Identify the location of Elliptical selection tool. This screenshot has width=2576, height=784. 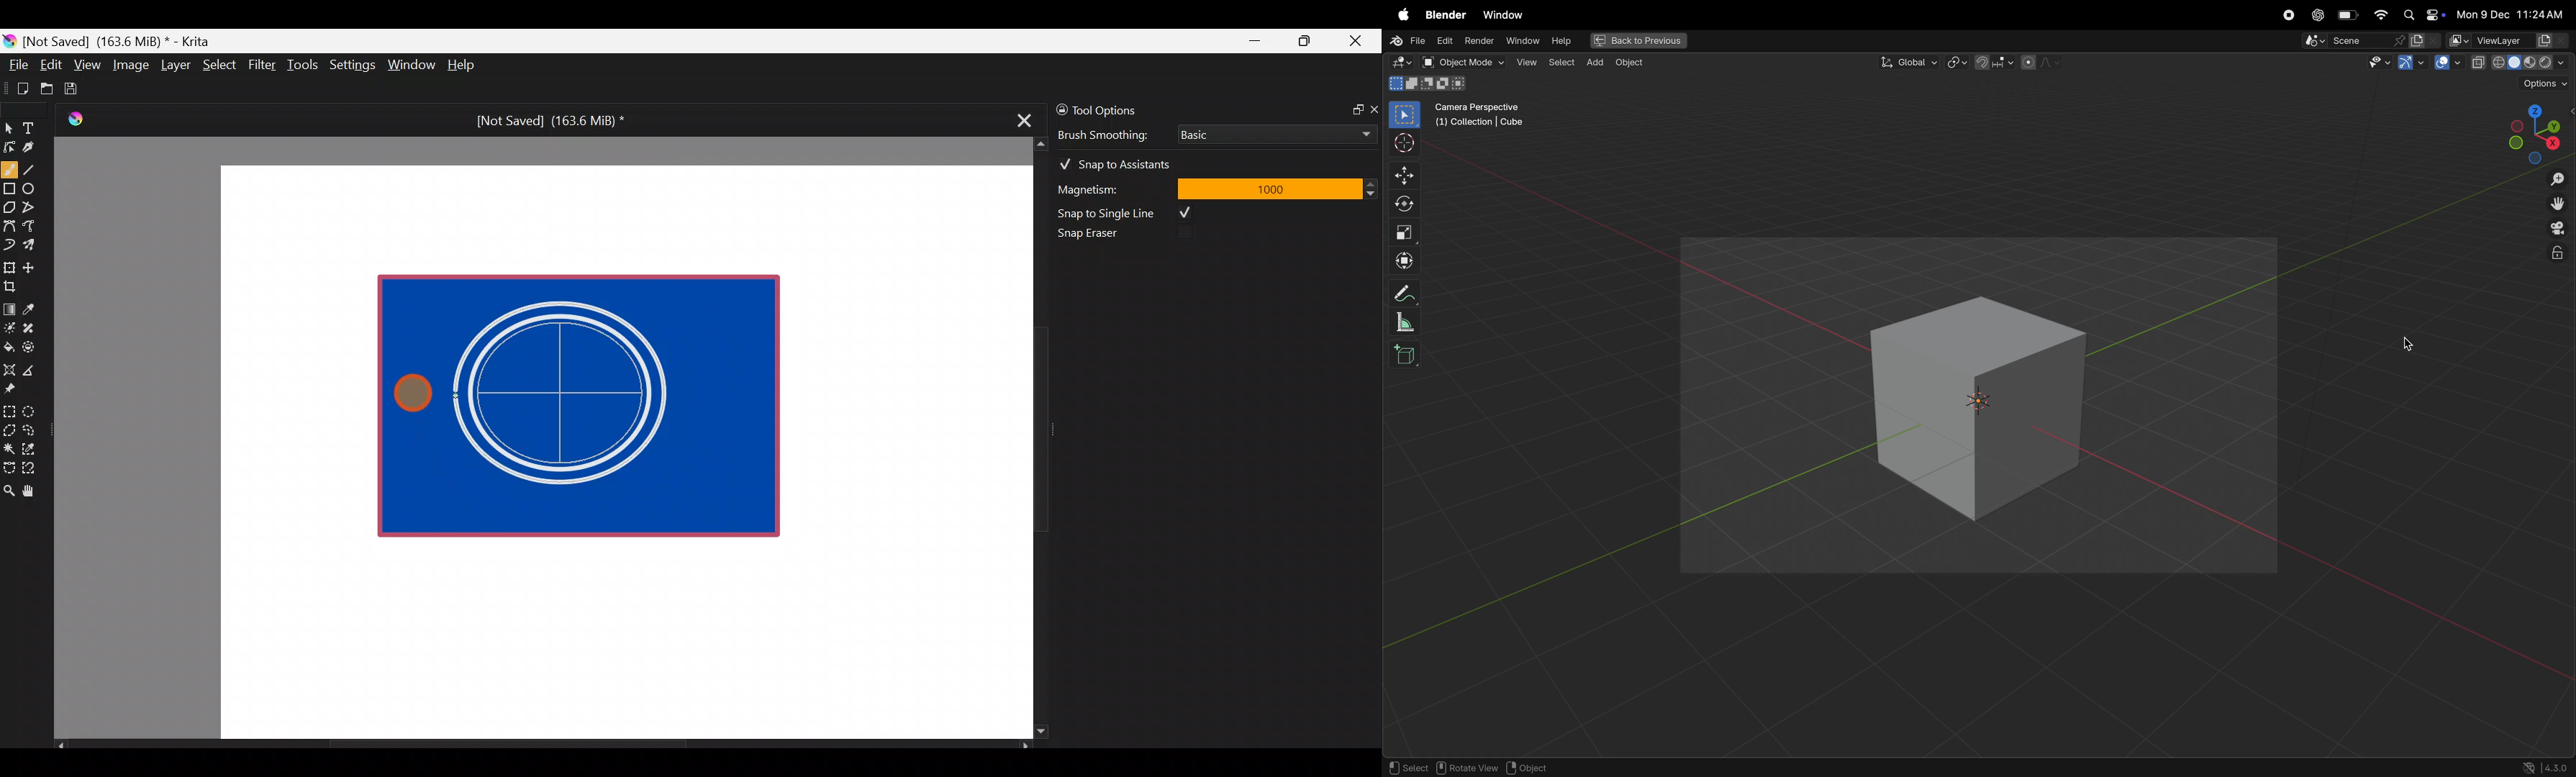
(34, 409).